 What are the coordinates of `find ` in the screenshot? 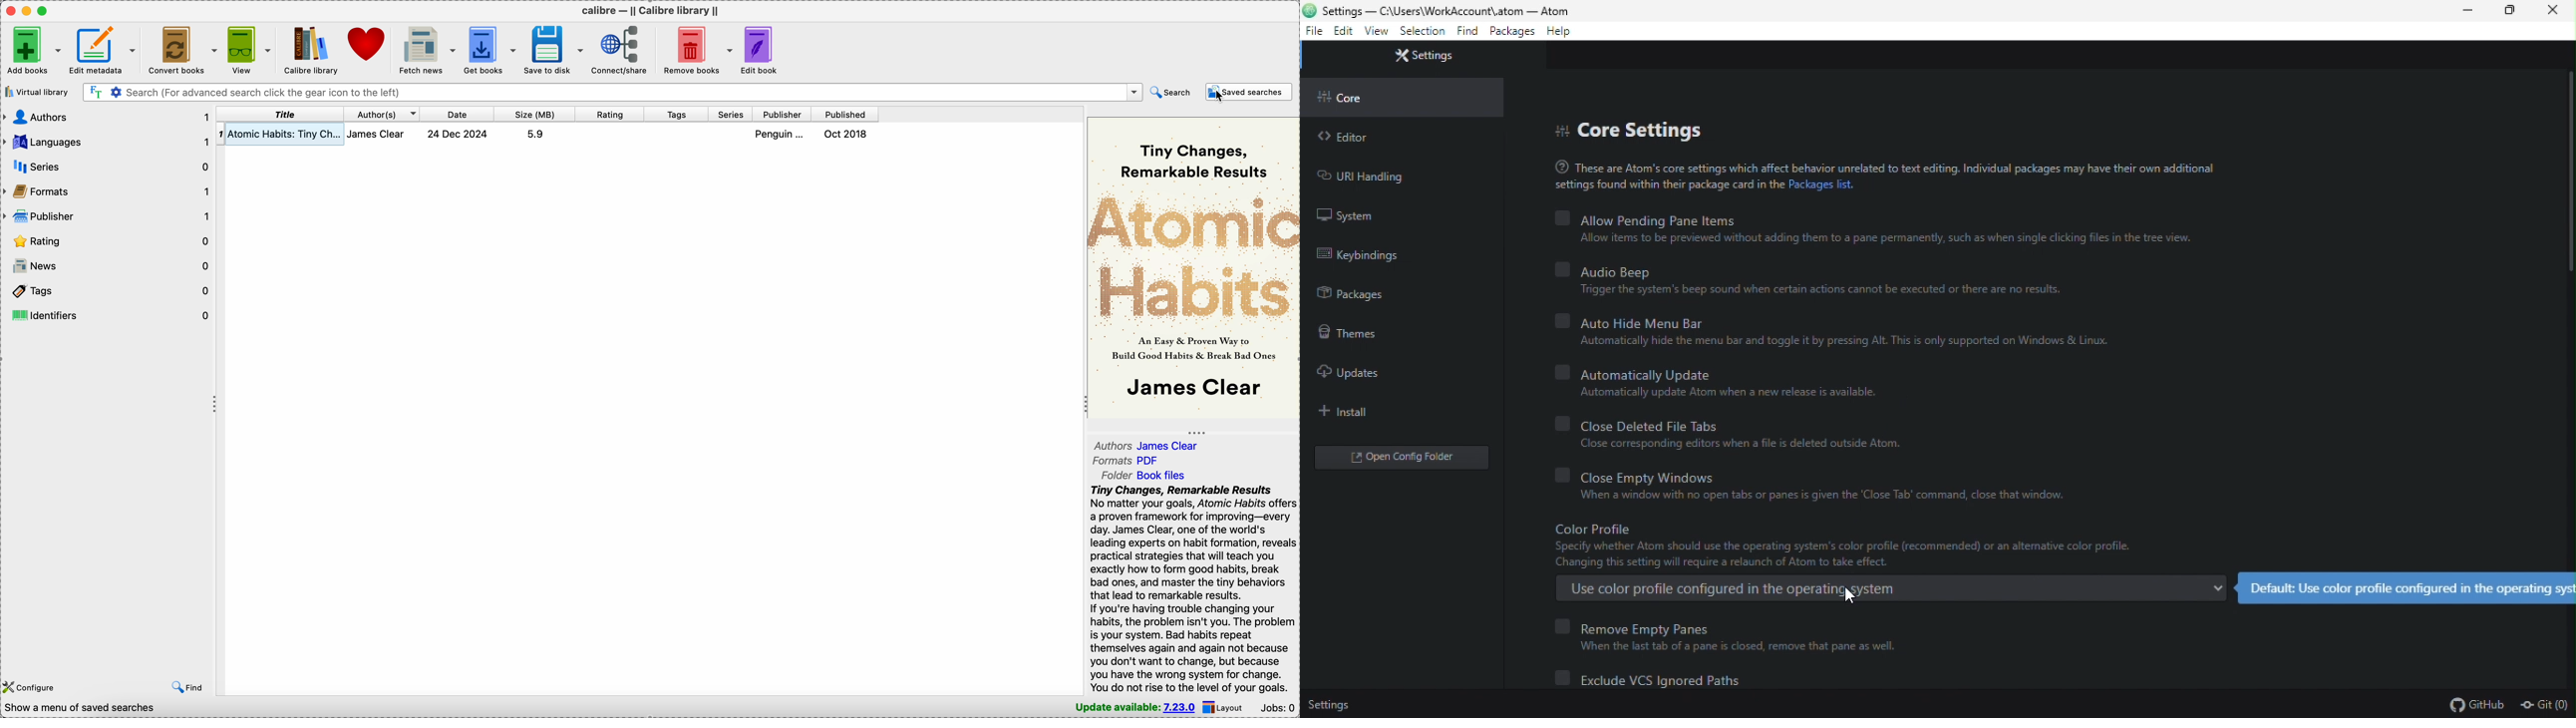 It's located at (1467, 32).